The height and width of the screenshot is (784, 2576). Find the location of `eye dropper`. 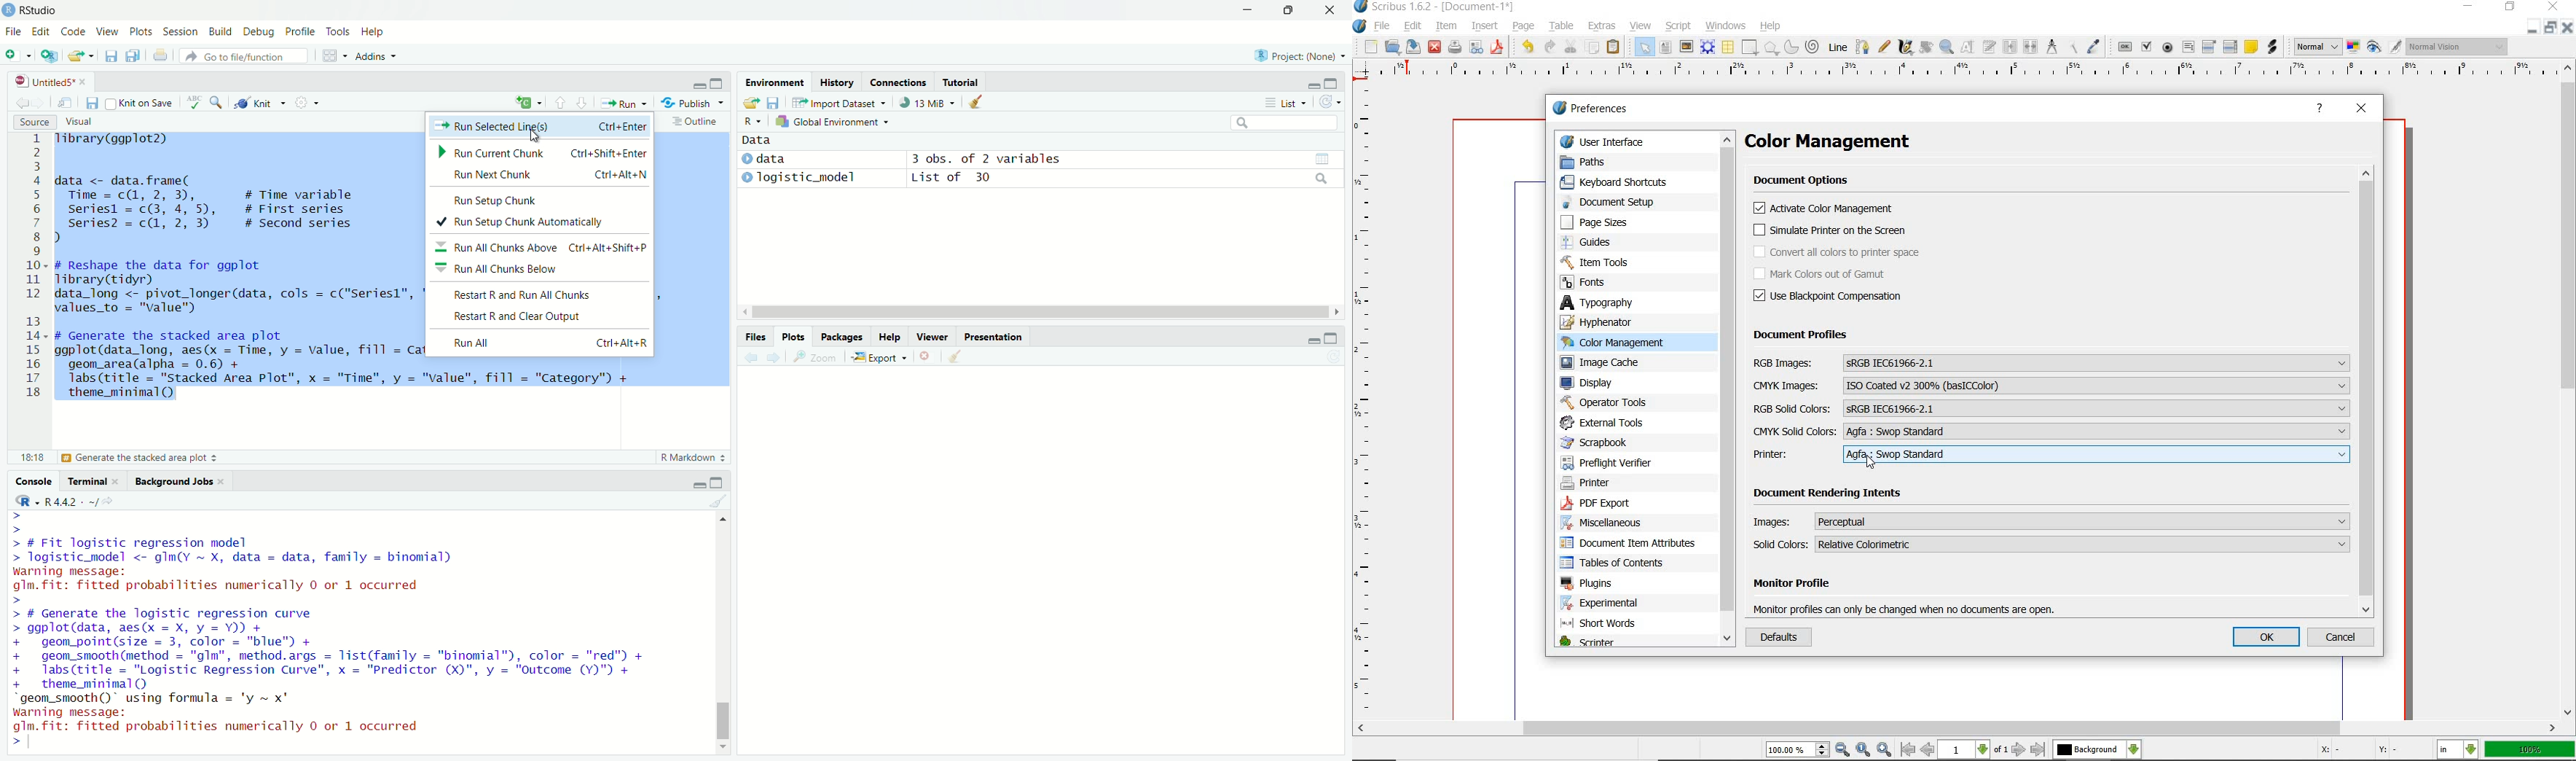

eye dropper is located at coordinates (2095, 46).